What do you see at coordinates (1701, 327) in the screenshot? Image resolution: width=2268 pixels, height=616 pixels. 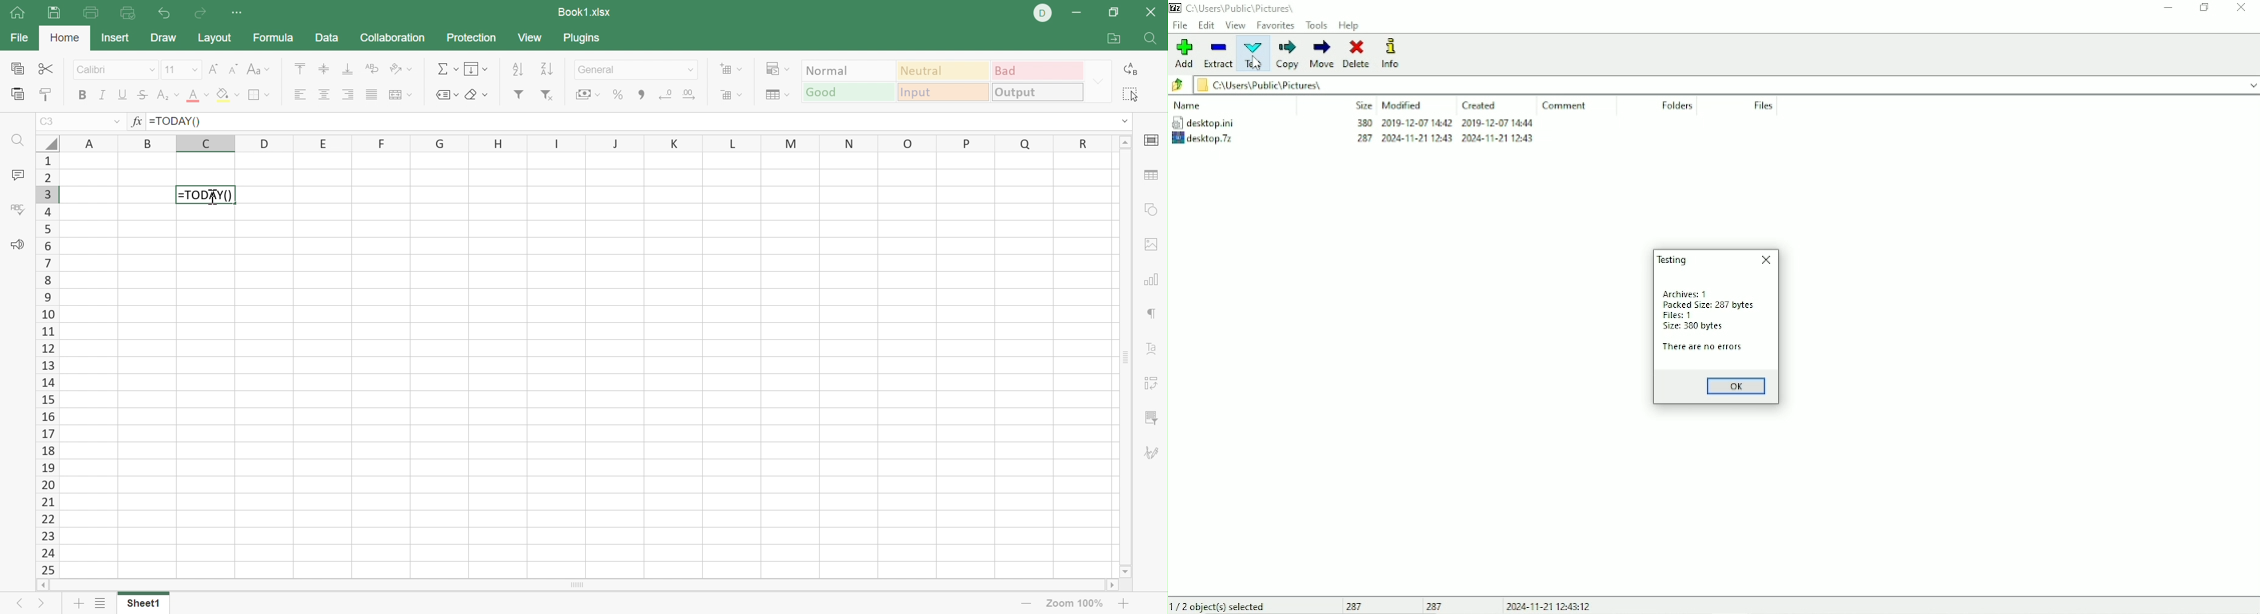 I see `300 bytes` at bounding box center [1701, 327].